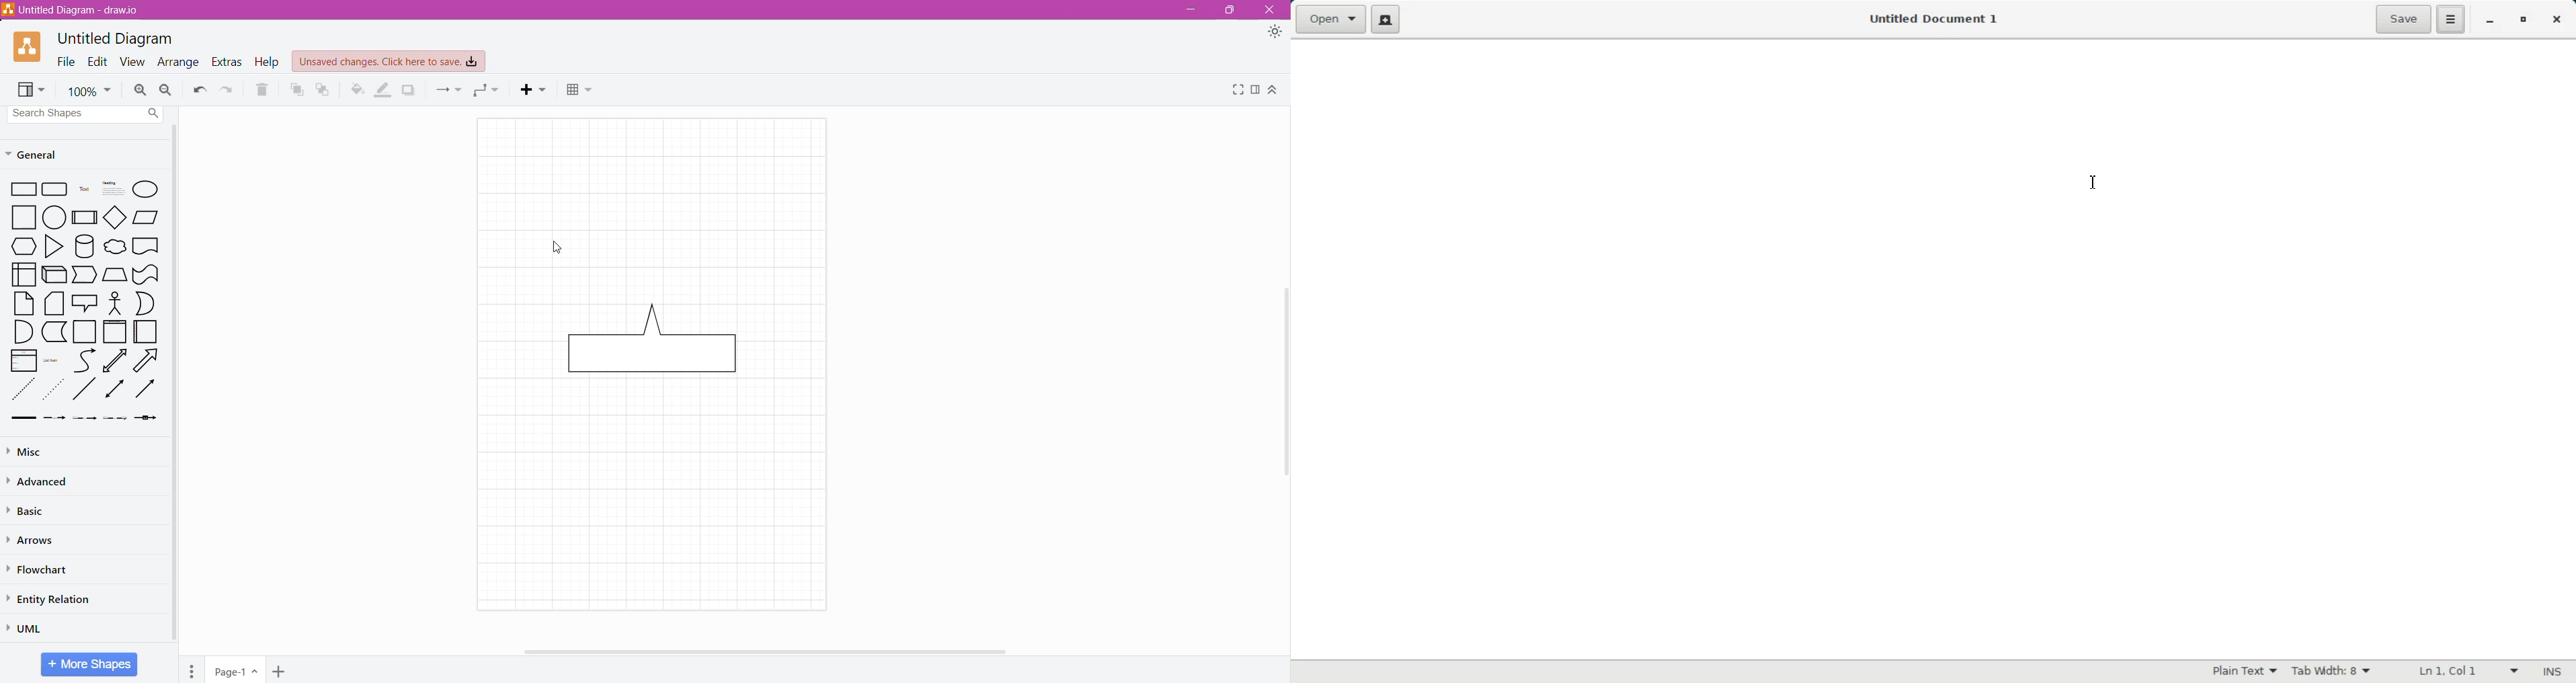  Describe the element at coordinates (145, 389) in the screenshot. I see `Rightward Thick Arrow` at that location.